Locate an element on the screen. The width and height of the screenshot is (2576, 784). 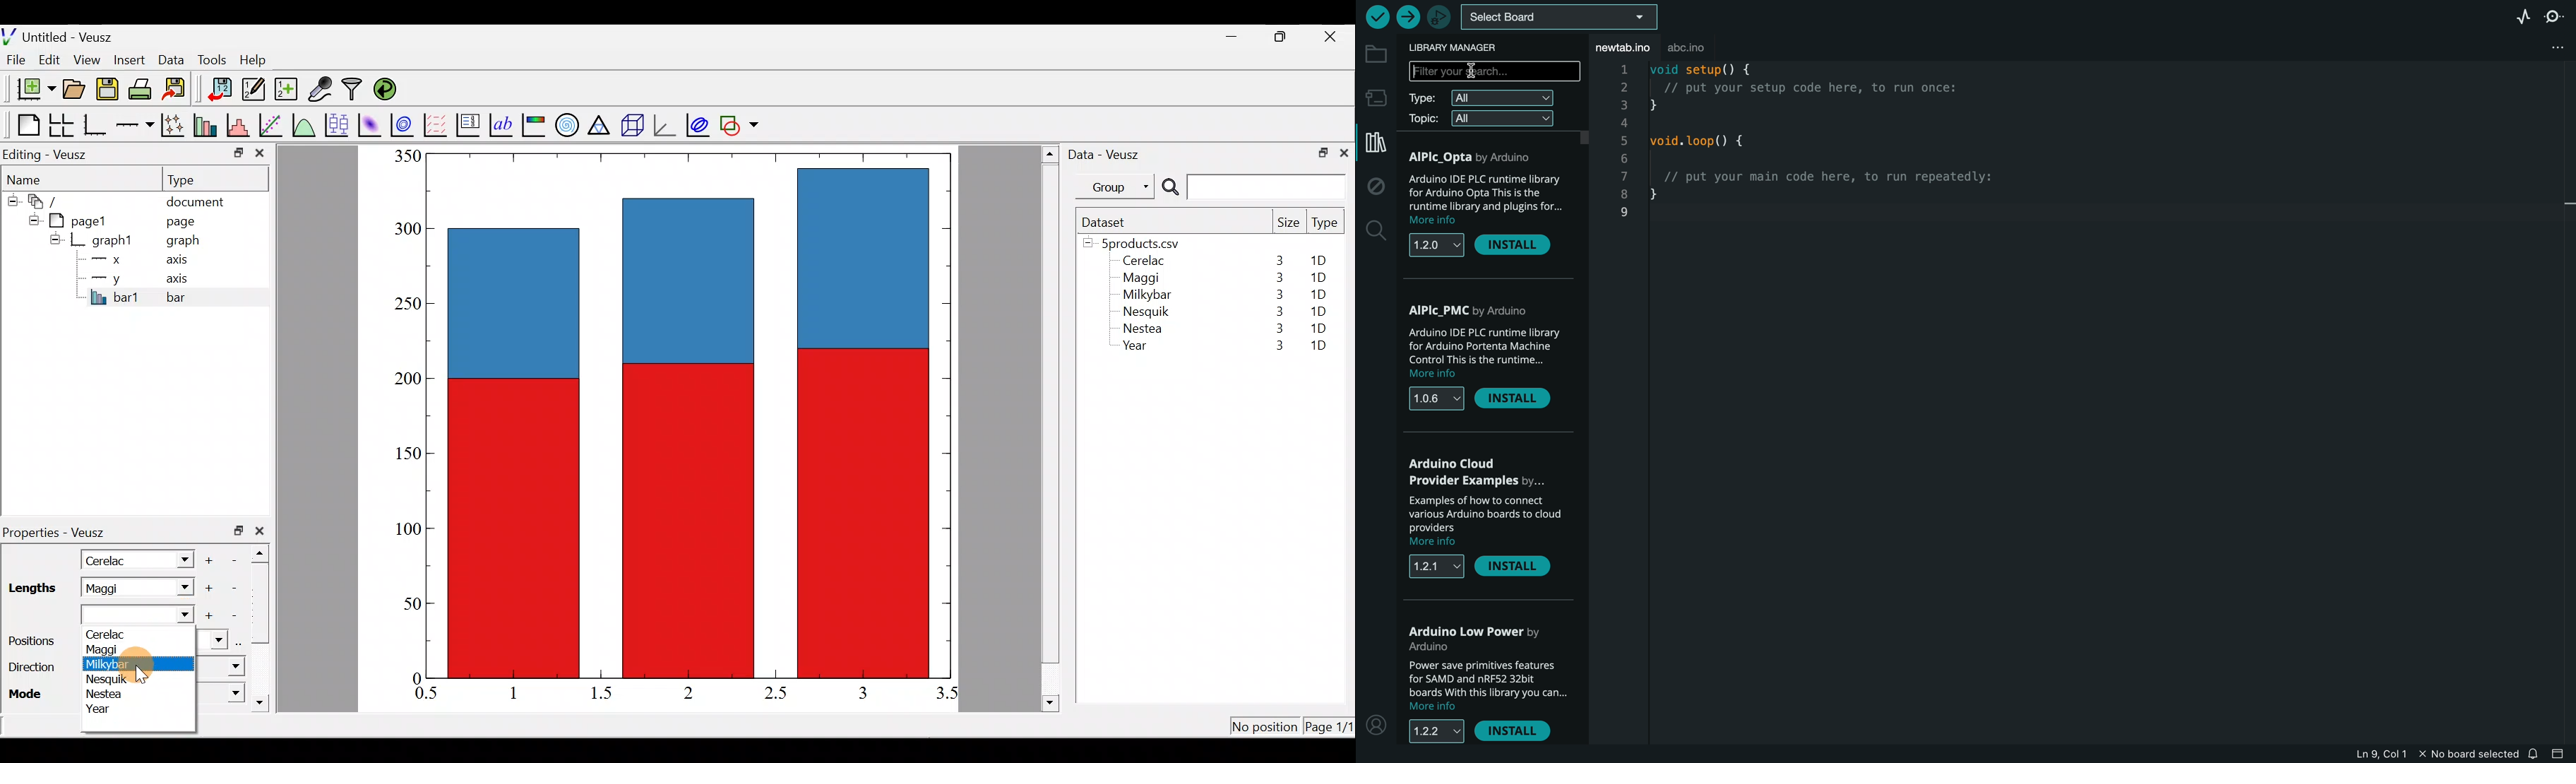
description is located at coordinates (1483, 354).